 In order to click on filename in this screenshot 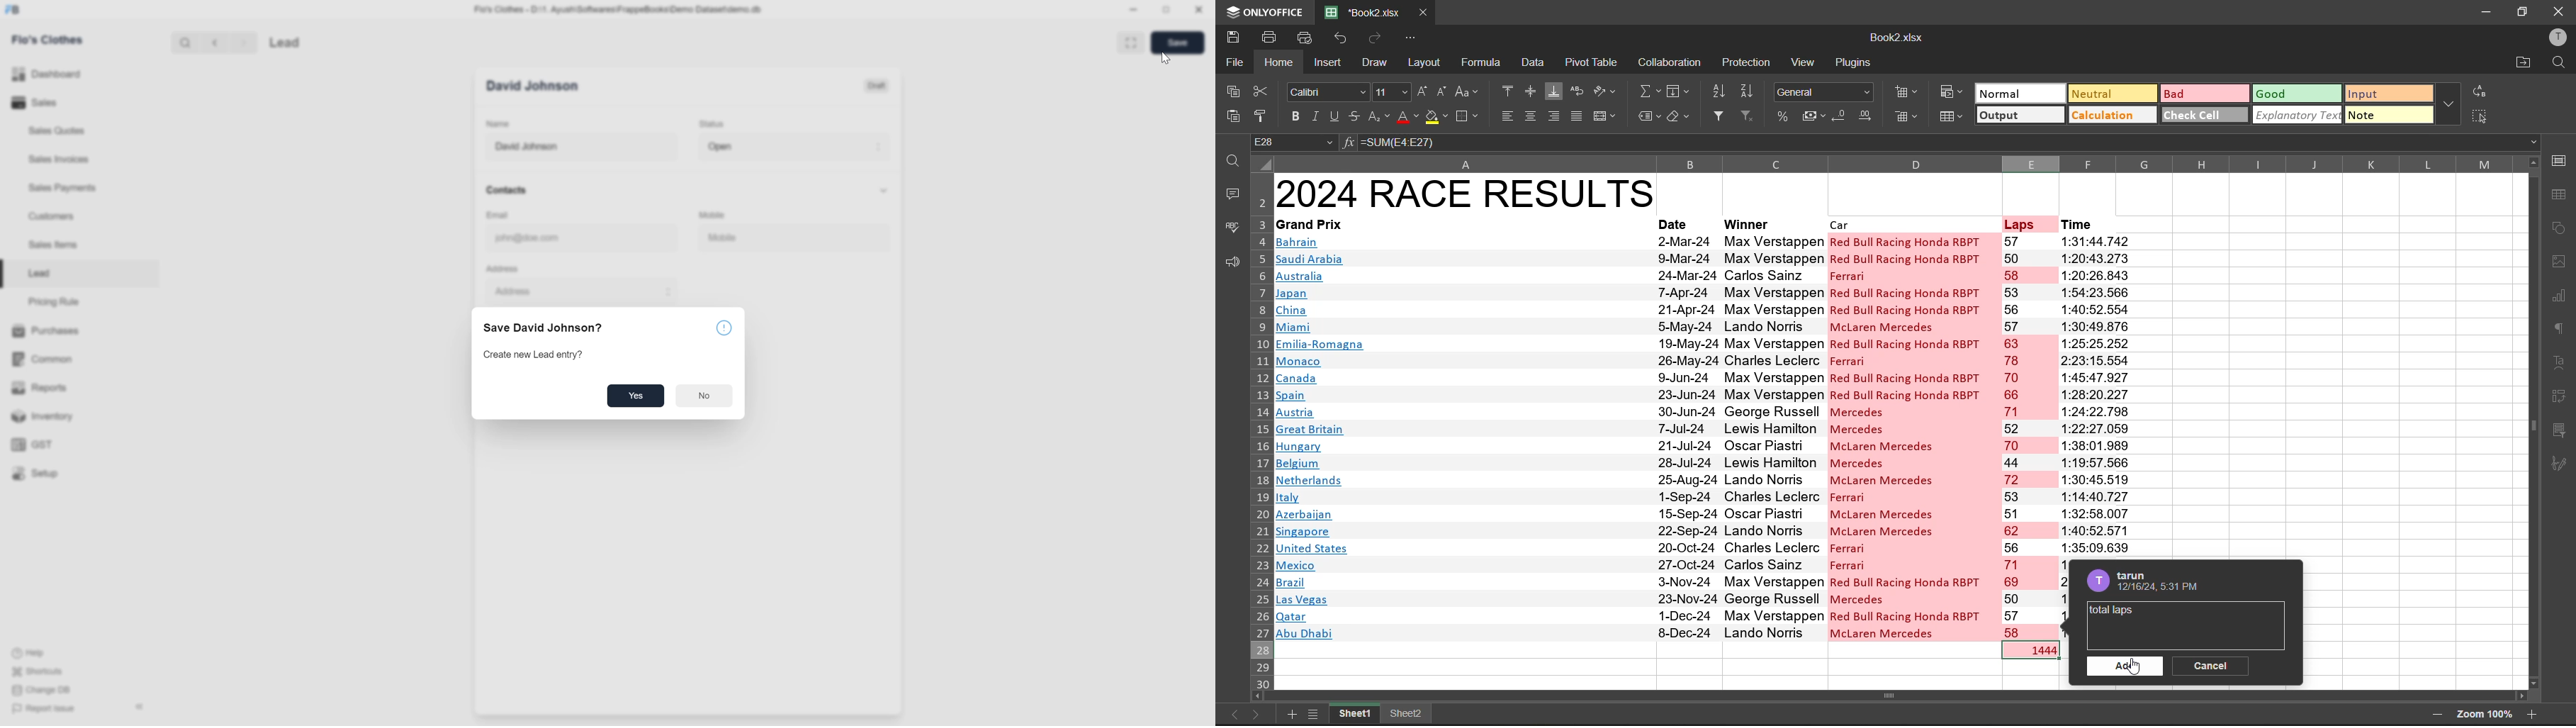, I will do `click(1361, 11)`.